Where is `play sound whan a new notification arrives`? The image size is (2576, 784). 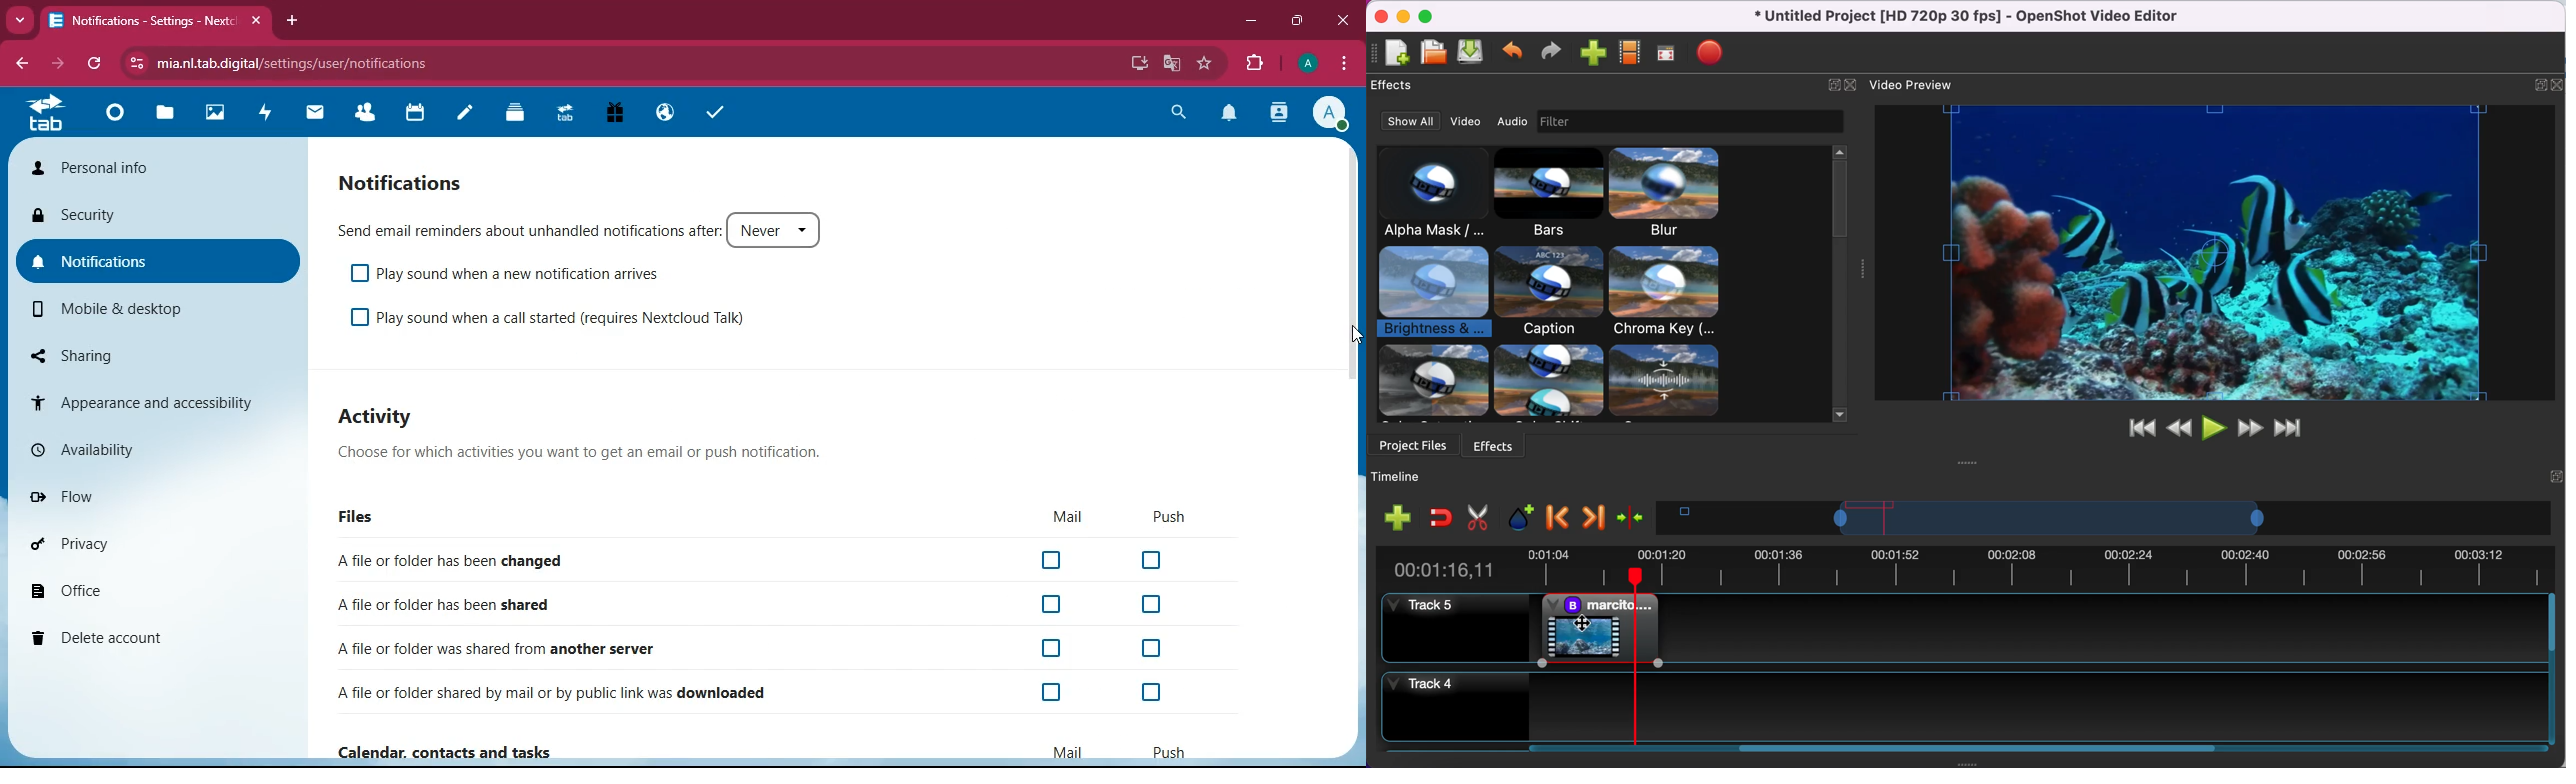 play sound whan a new notification arrives is located at coordinates (527, 275).